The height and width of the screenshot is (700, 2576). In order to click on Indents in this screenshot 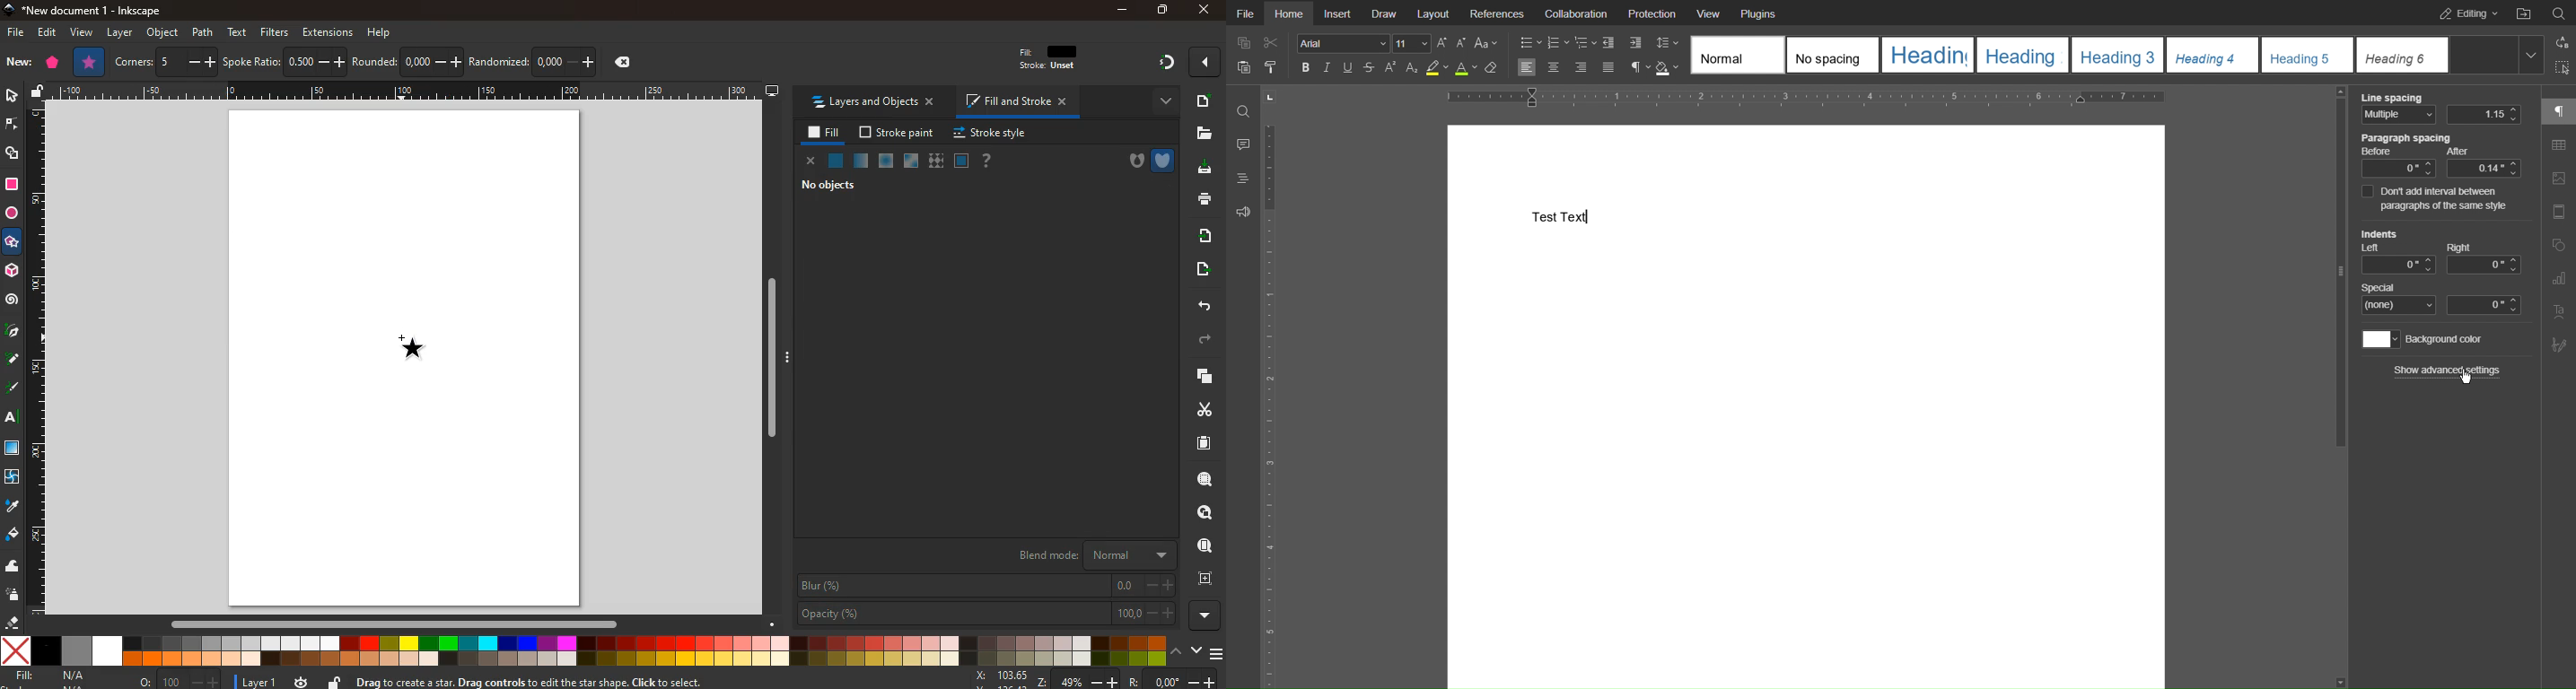, I will do `click(2439, 251)`.